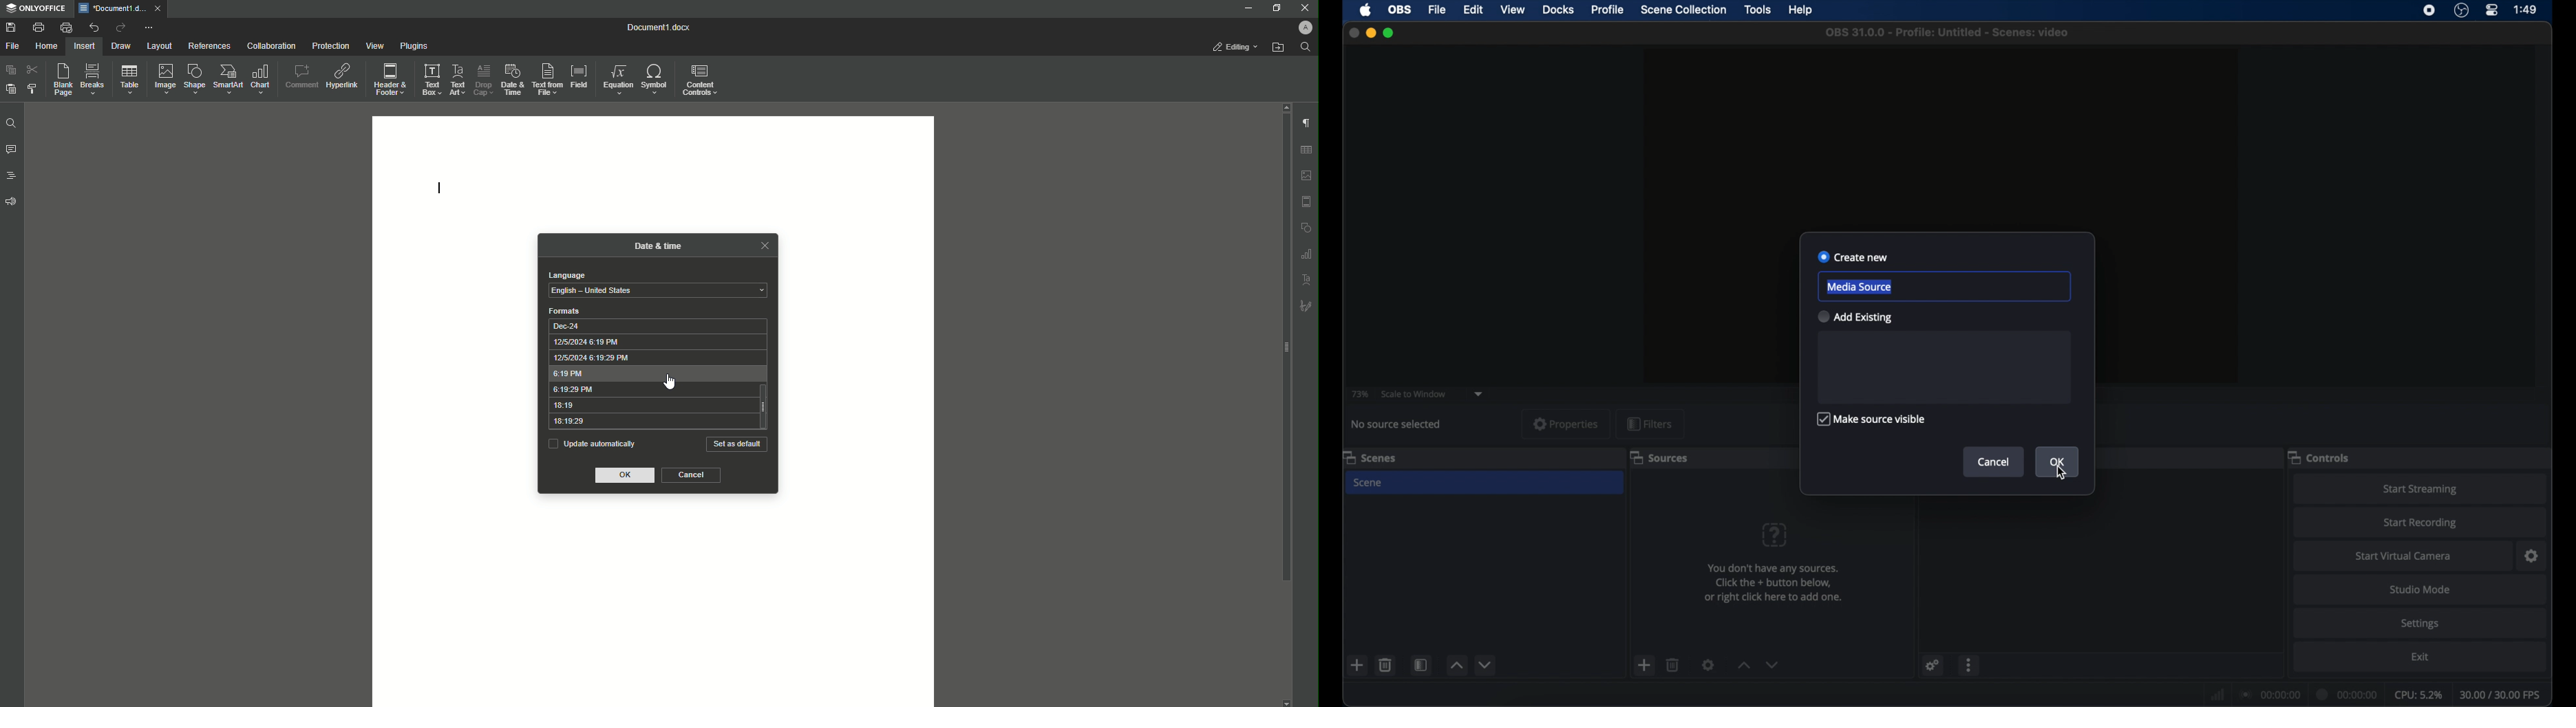  I want to click on More options, so click(150, 28).